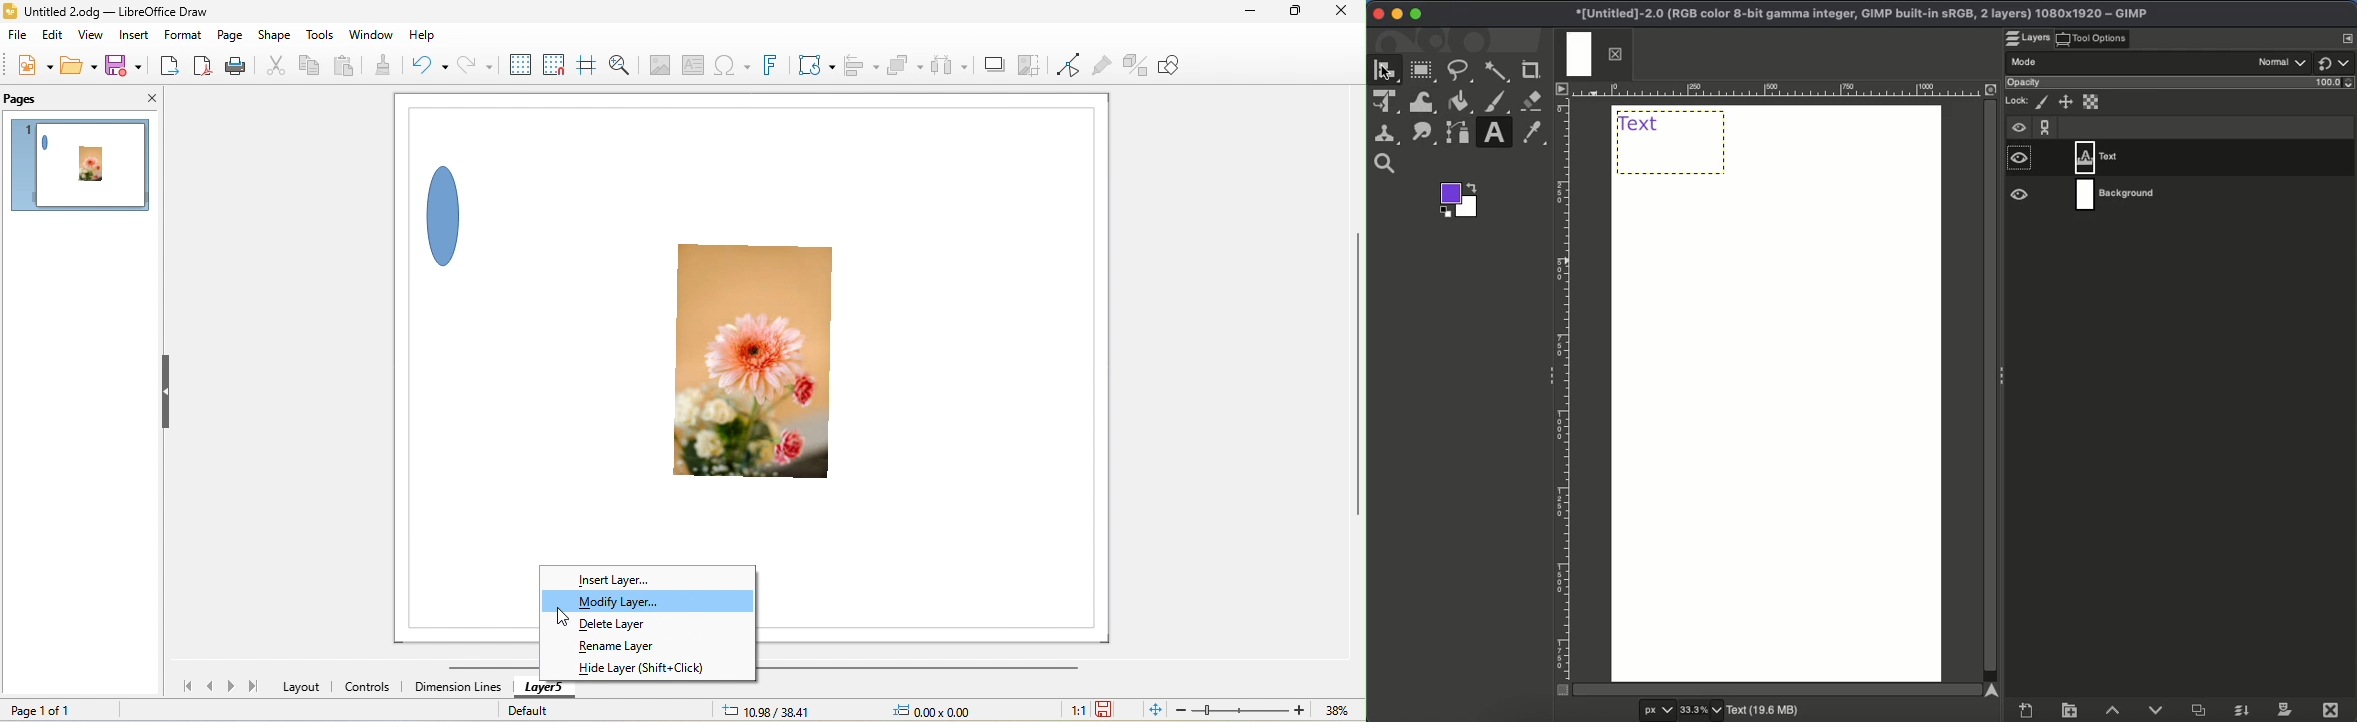  I want to click on text box, so click(694, 66).